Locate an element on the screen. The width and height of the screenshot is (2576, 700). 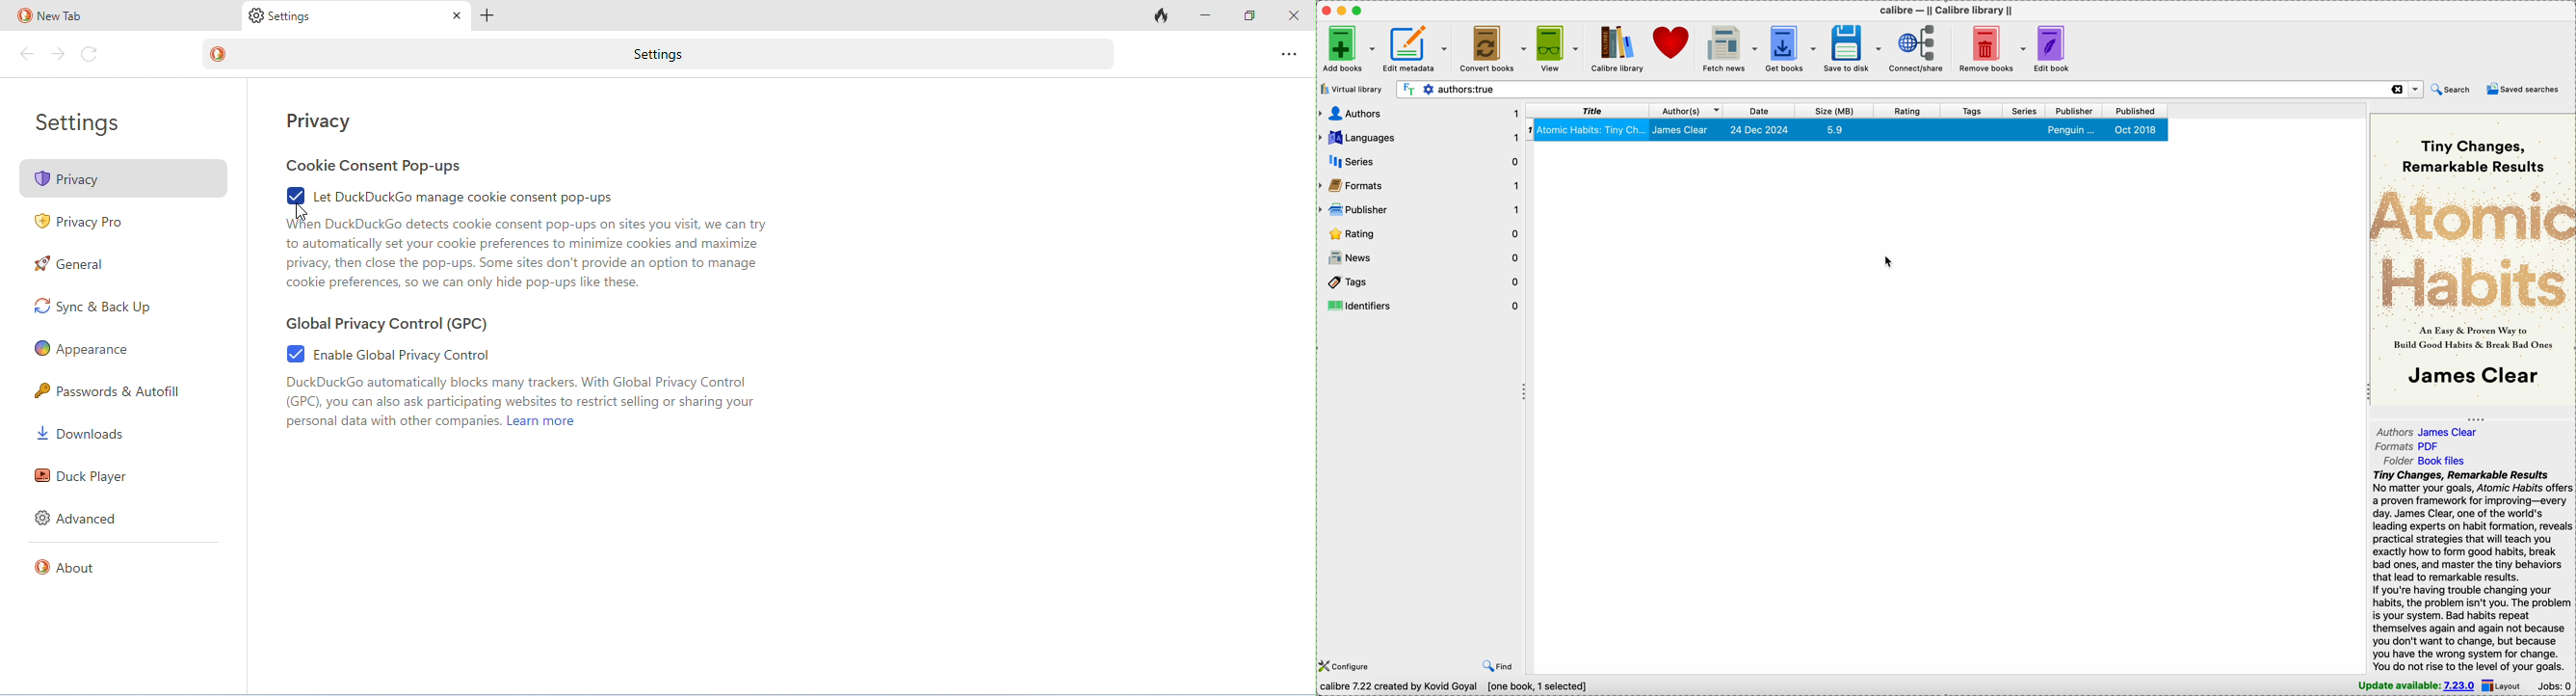
toggle expand/contract is located at coordinates (2476, 419).